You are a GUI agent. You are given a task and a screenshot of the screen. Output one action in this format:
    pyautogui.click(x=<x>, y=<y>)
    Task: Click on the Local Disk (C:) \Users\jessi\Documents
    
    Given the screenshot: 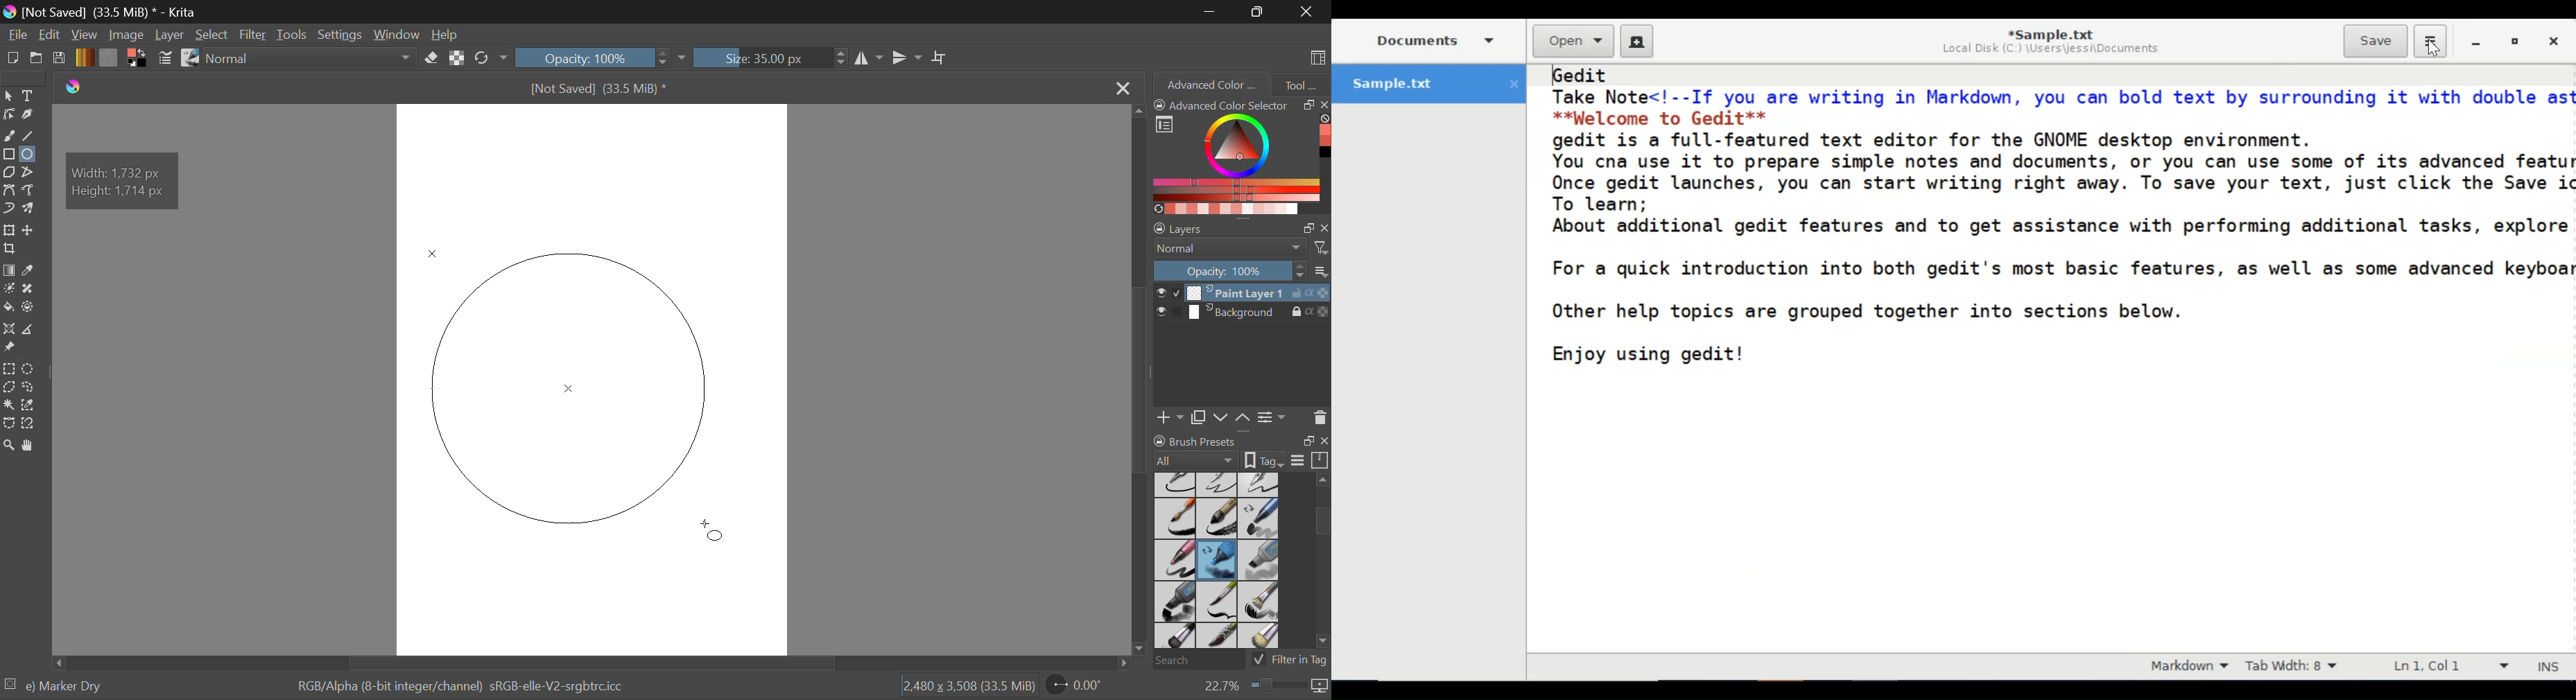 What is the action you would take?
    pyautogui.click(x=2050, y=49)
    